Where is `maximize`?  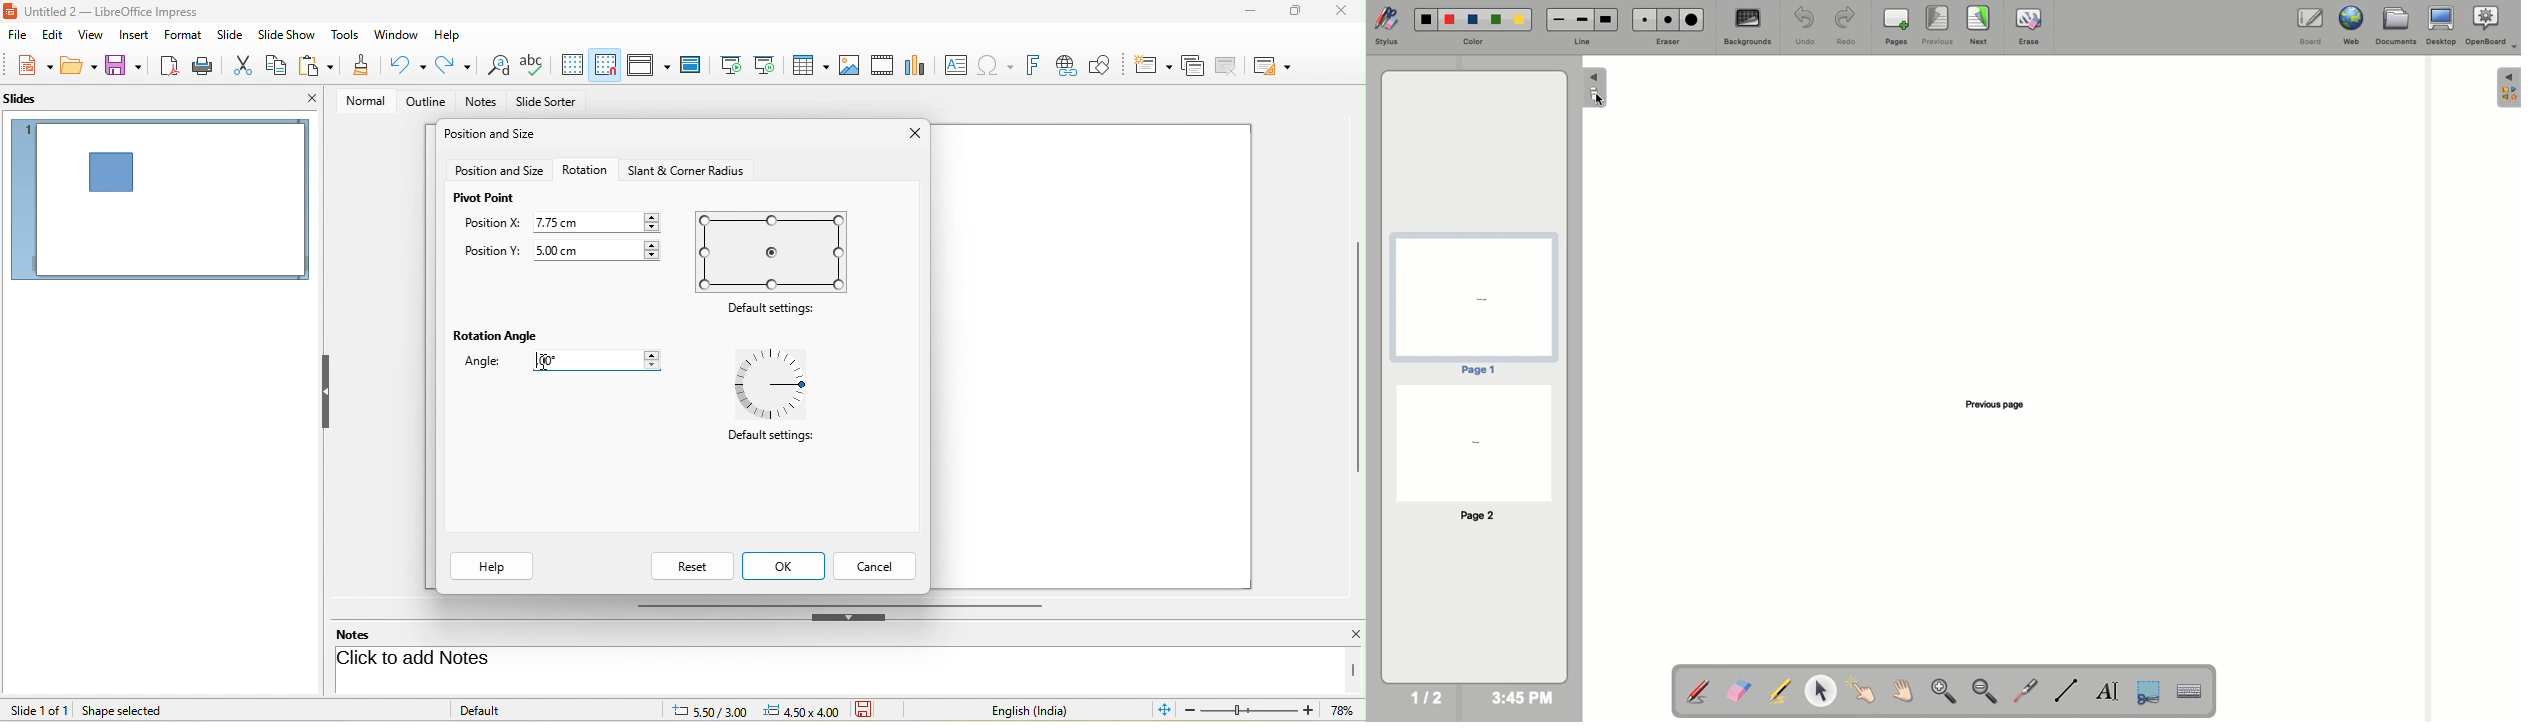
maximize is located at coordinates (1288, 15).